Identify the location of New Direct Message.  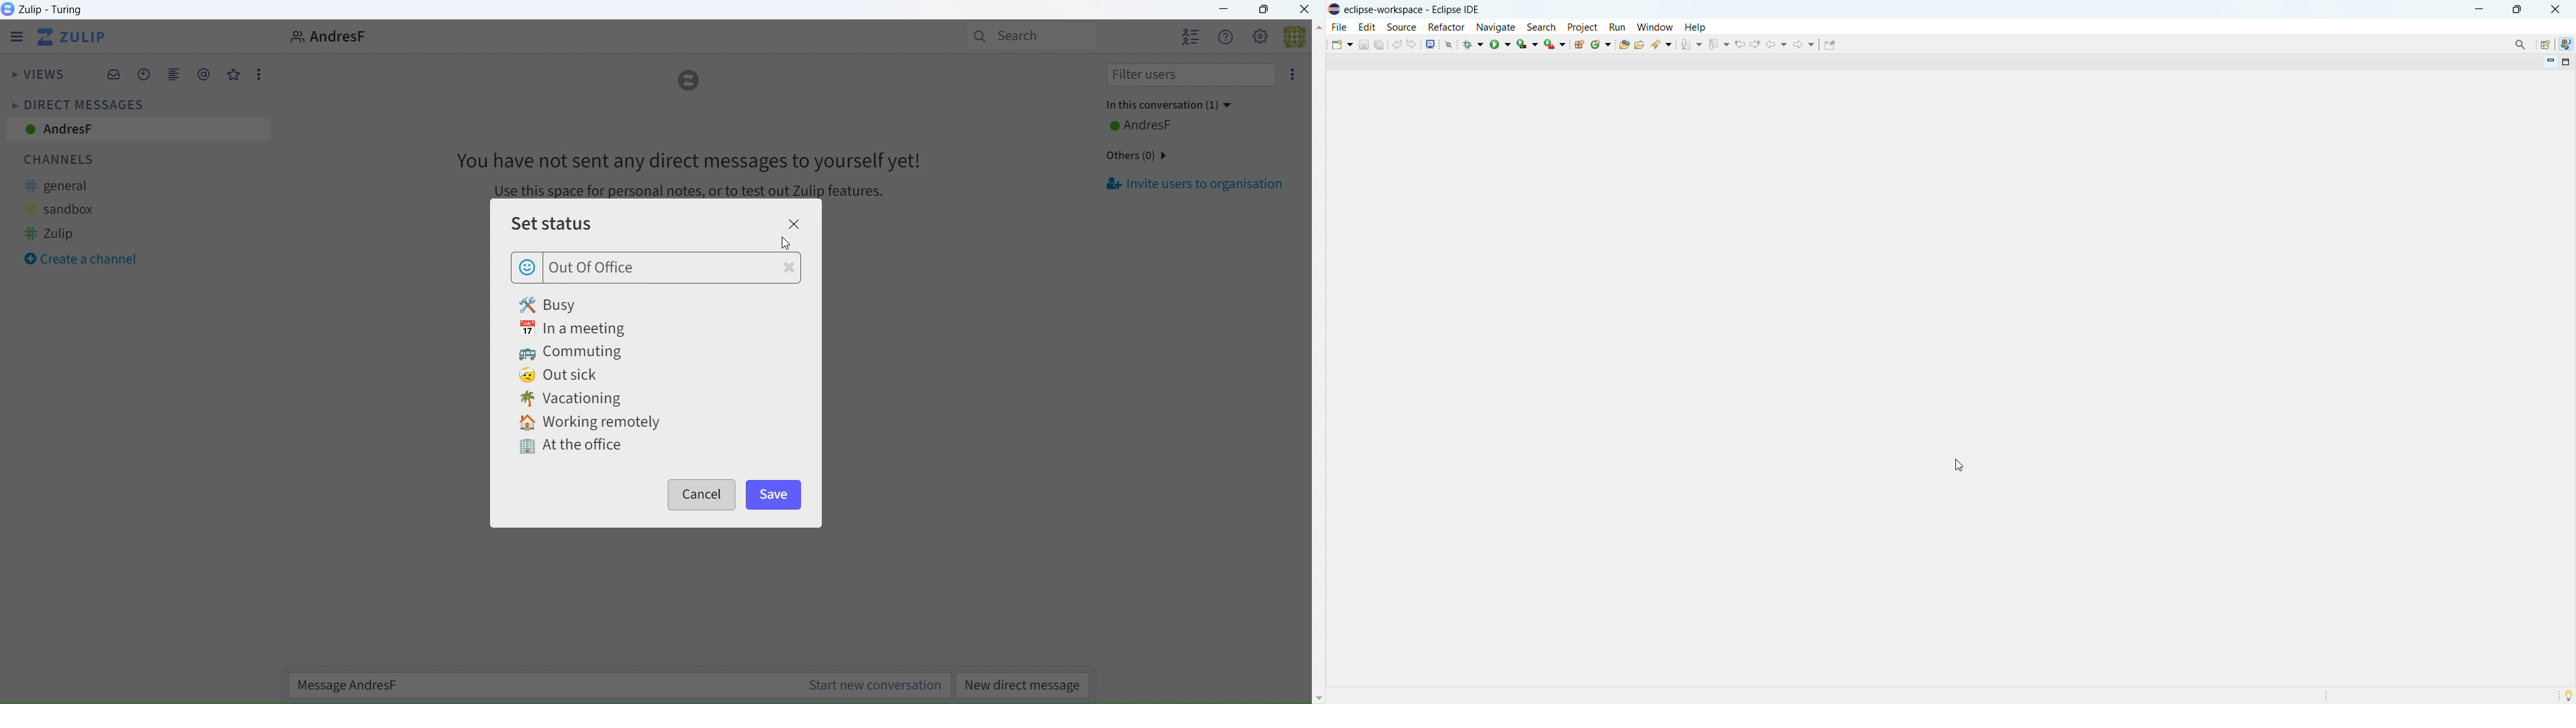
(1026, 686).